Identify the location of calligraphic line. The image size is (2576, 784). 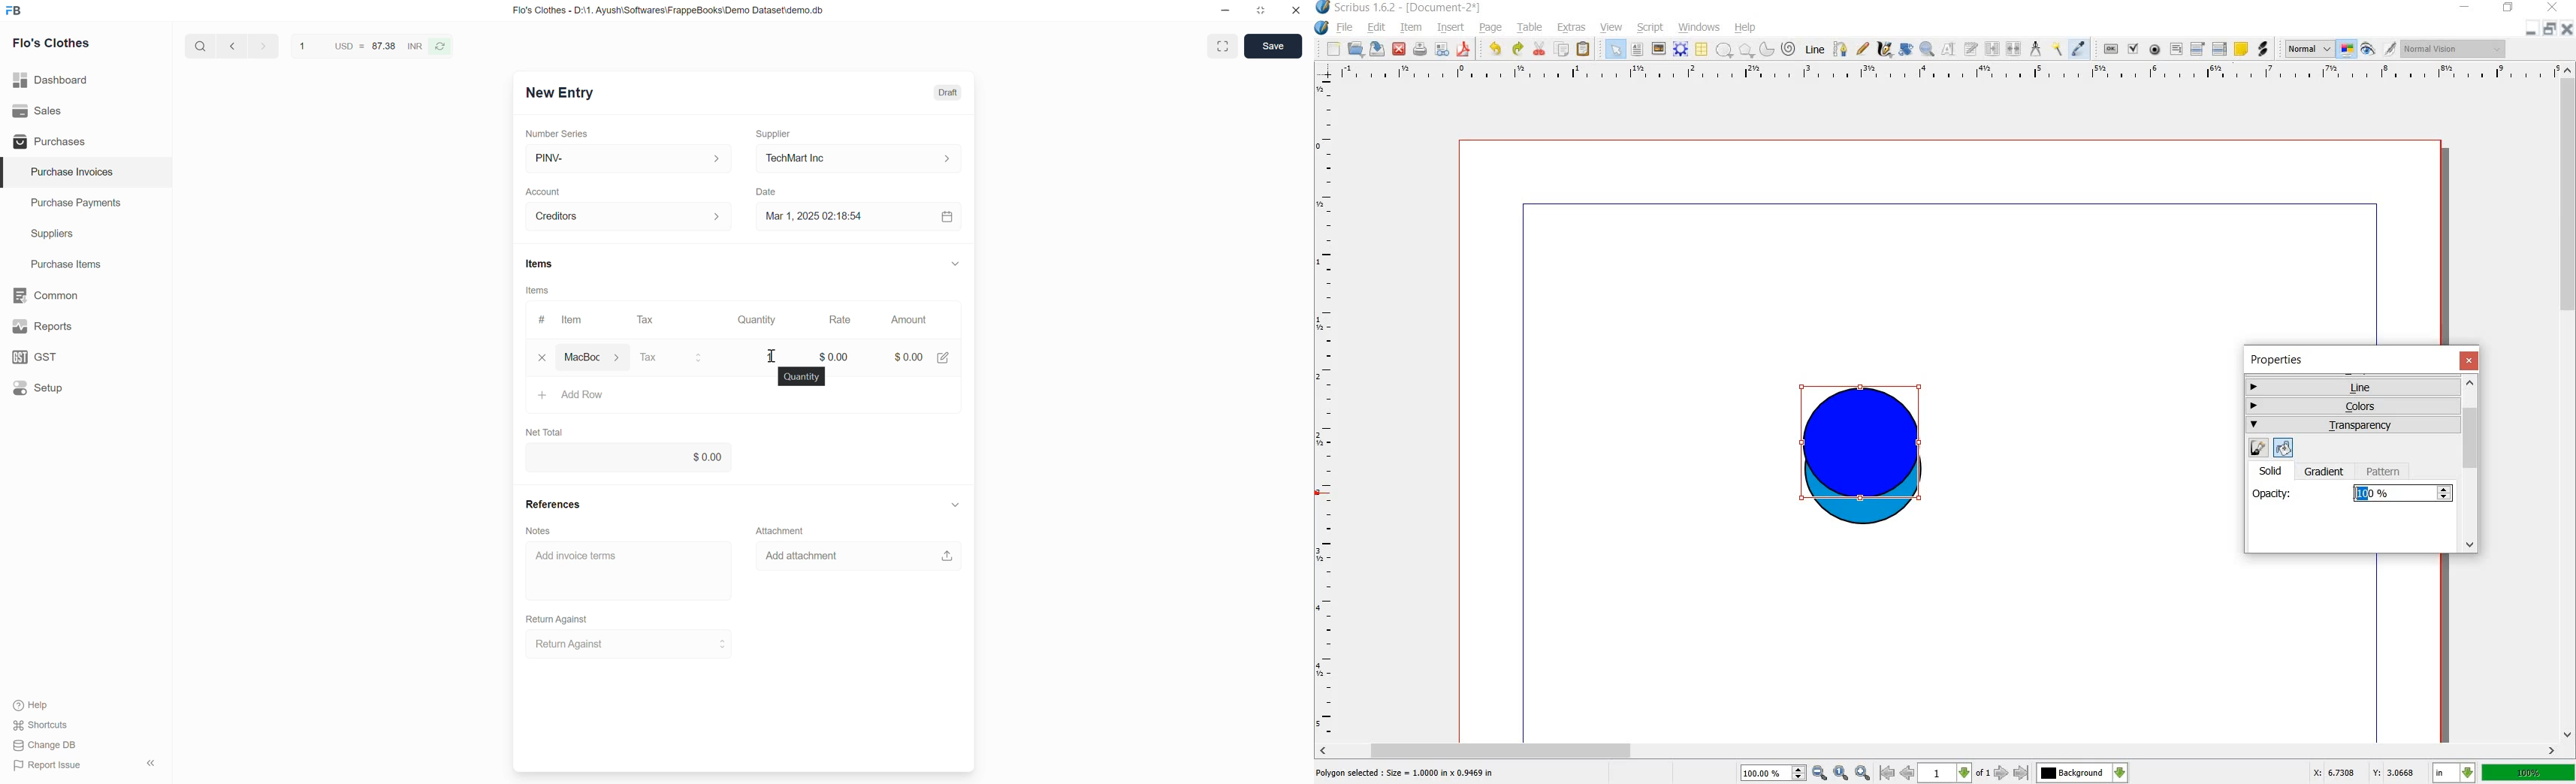
(1884, 51).